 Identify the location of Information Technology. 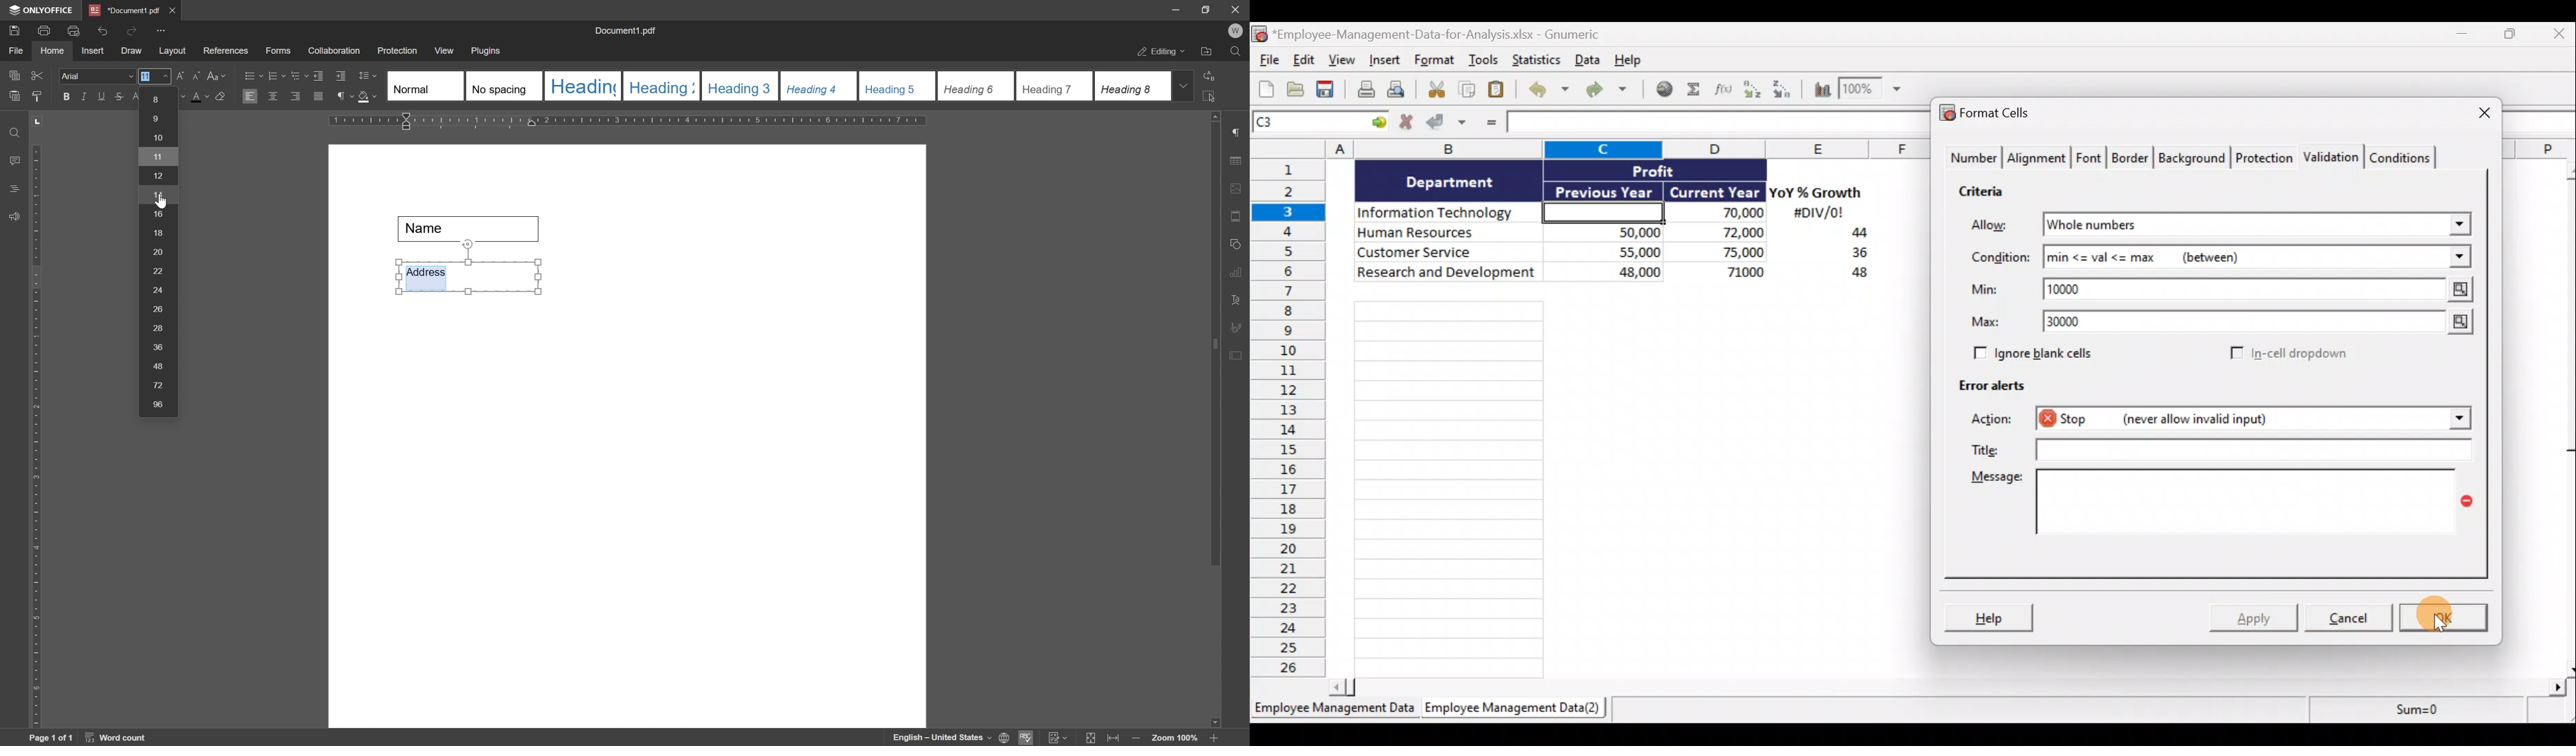
(1449, 213).